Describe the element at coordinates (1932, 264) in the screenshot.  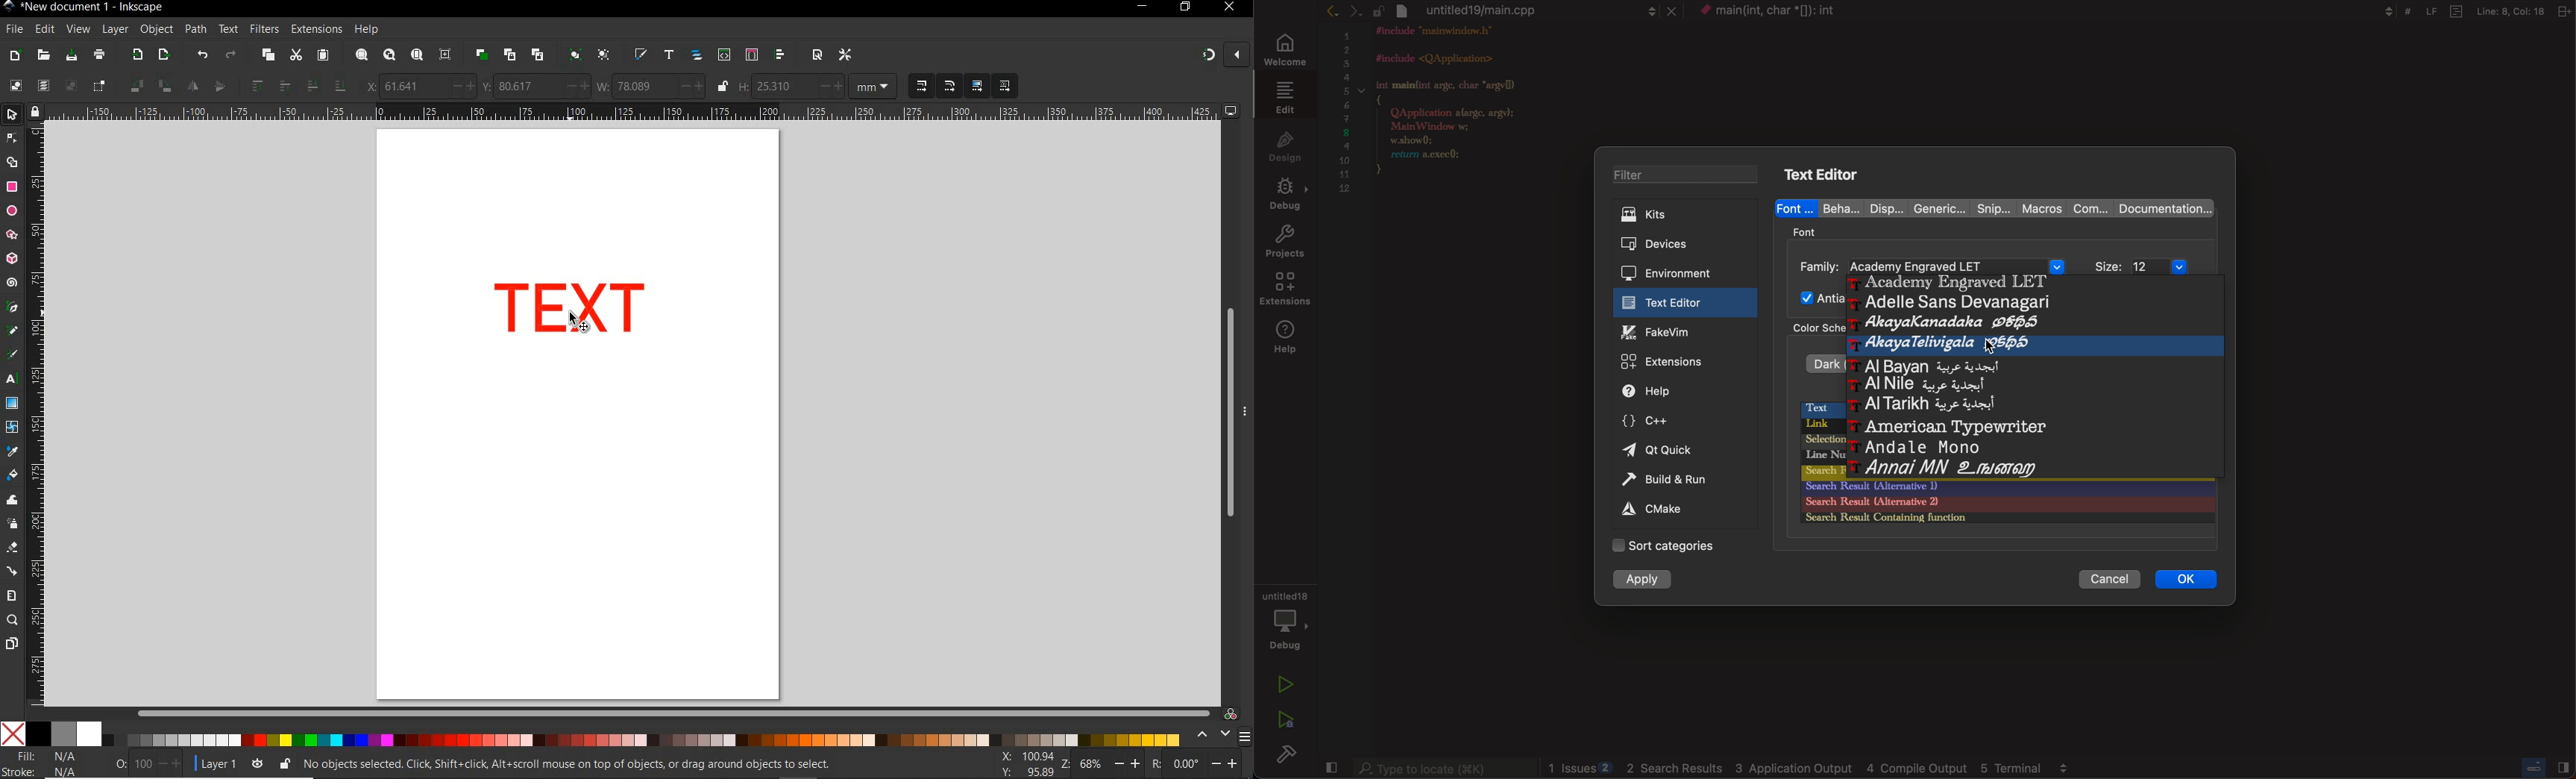
I see `family` at that location.